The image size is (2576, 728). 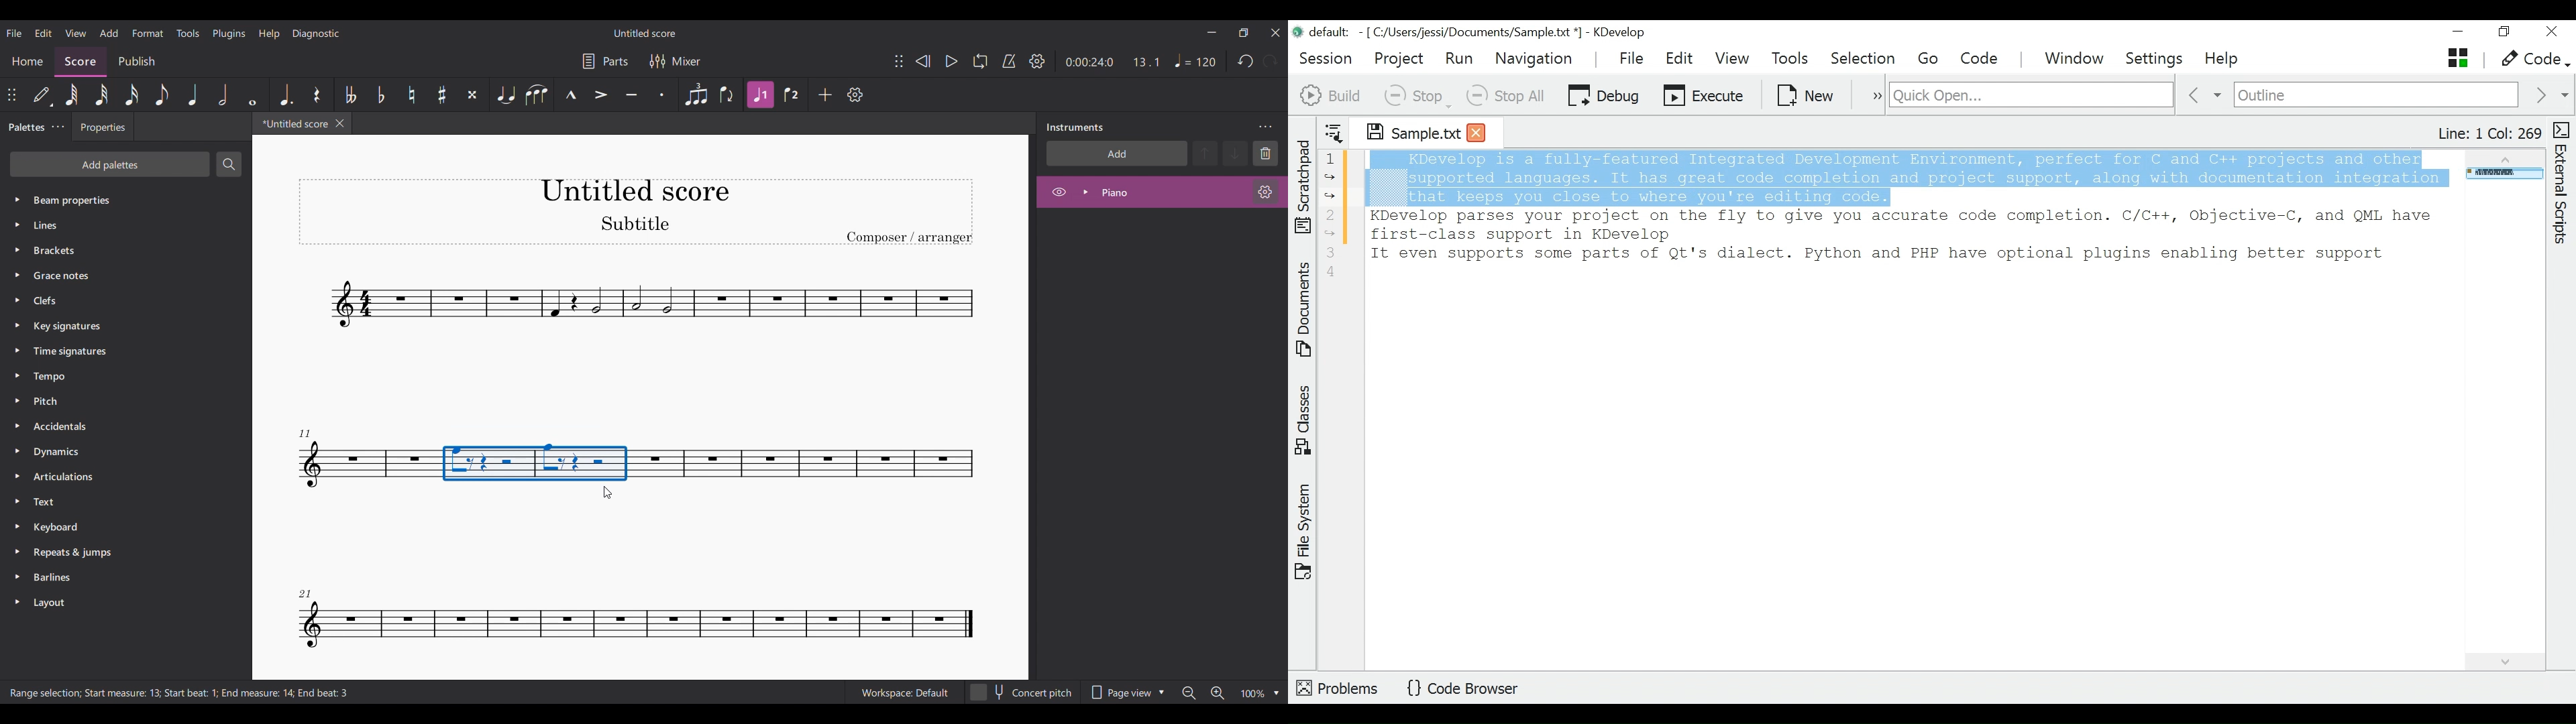 I want to click on Minimize, so click(x=1212, y=32).